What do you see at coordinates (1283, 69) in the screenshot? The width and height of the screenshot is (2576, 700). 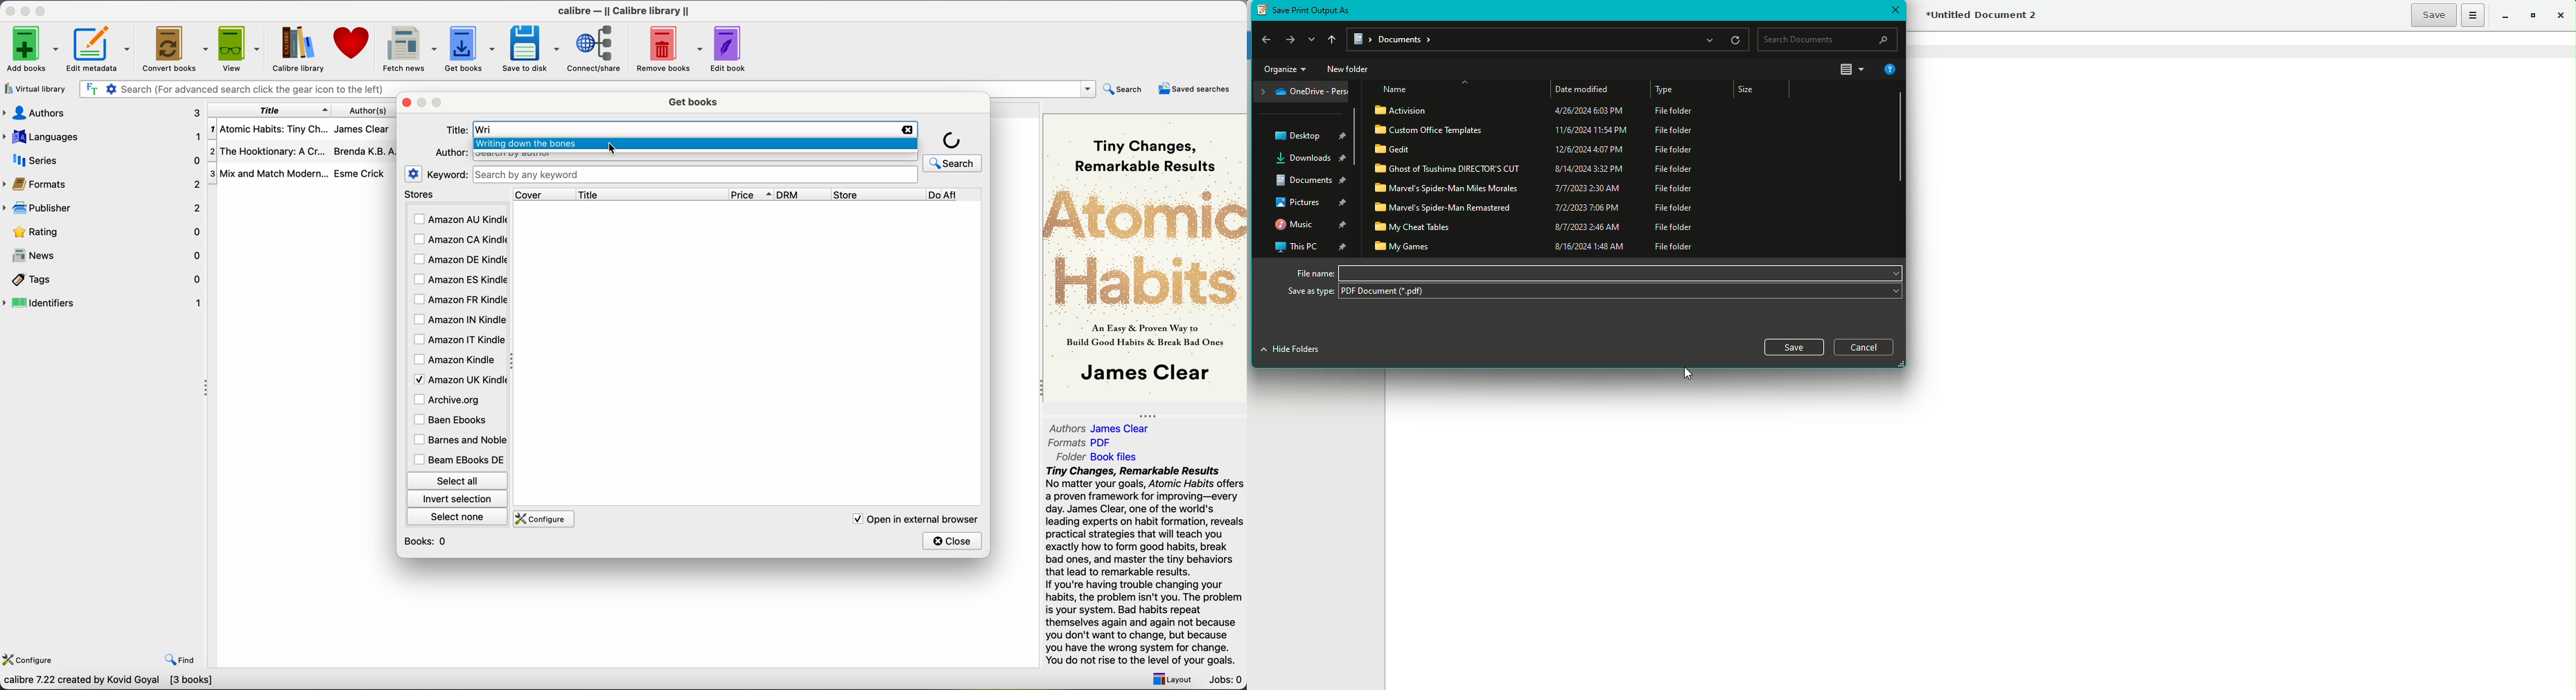 I see `Organise` at bounding box center [1283, 69].